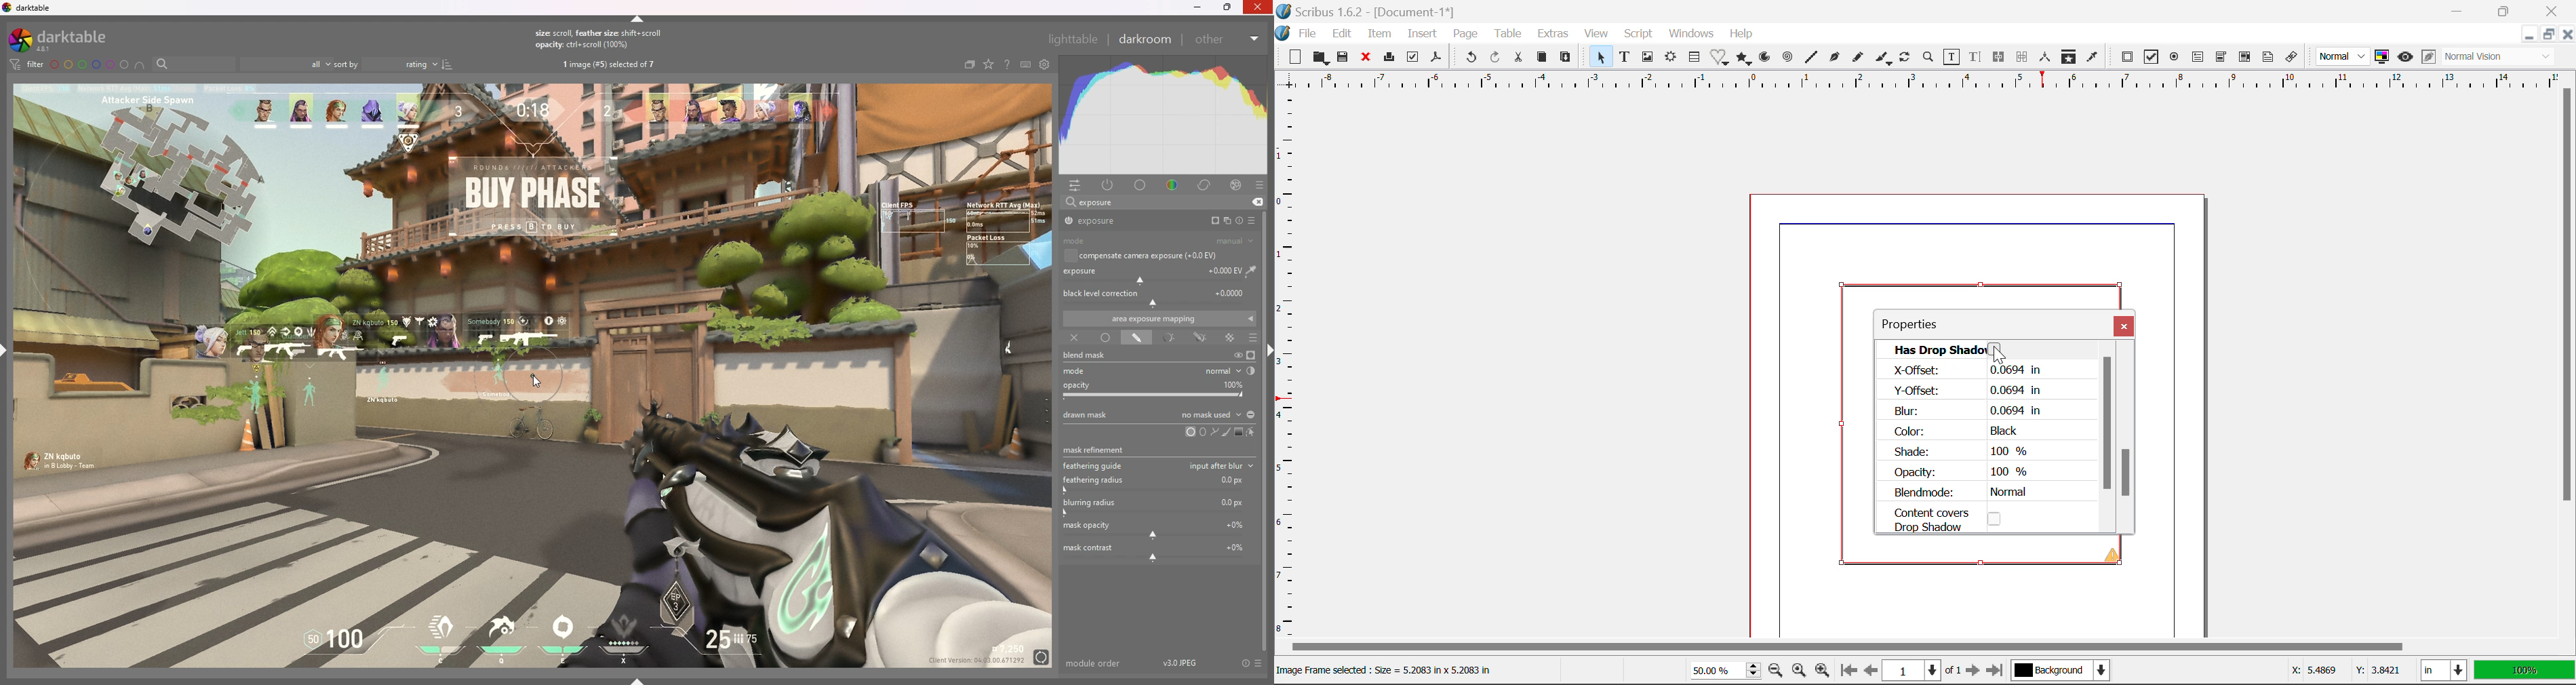 Image resolution: width=2576 pixels, height=700 pixels. I want to click on Polygons, so click(1745, 59).